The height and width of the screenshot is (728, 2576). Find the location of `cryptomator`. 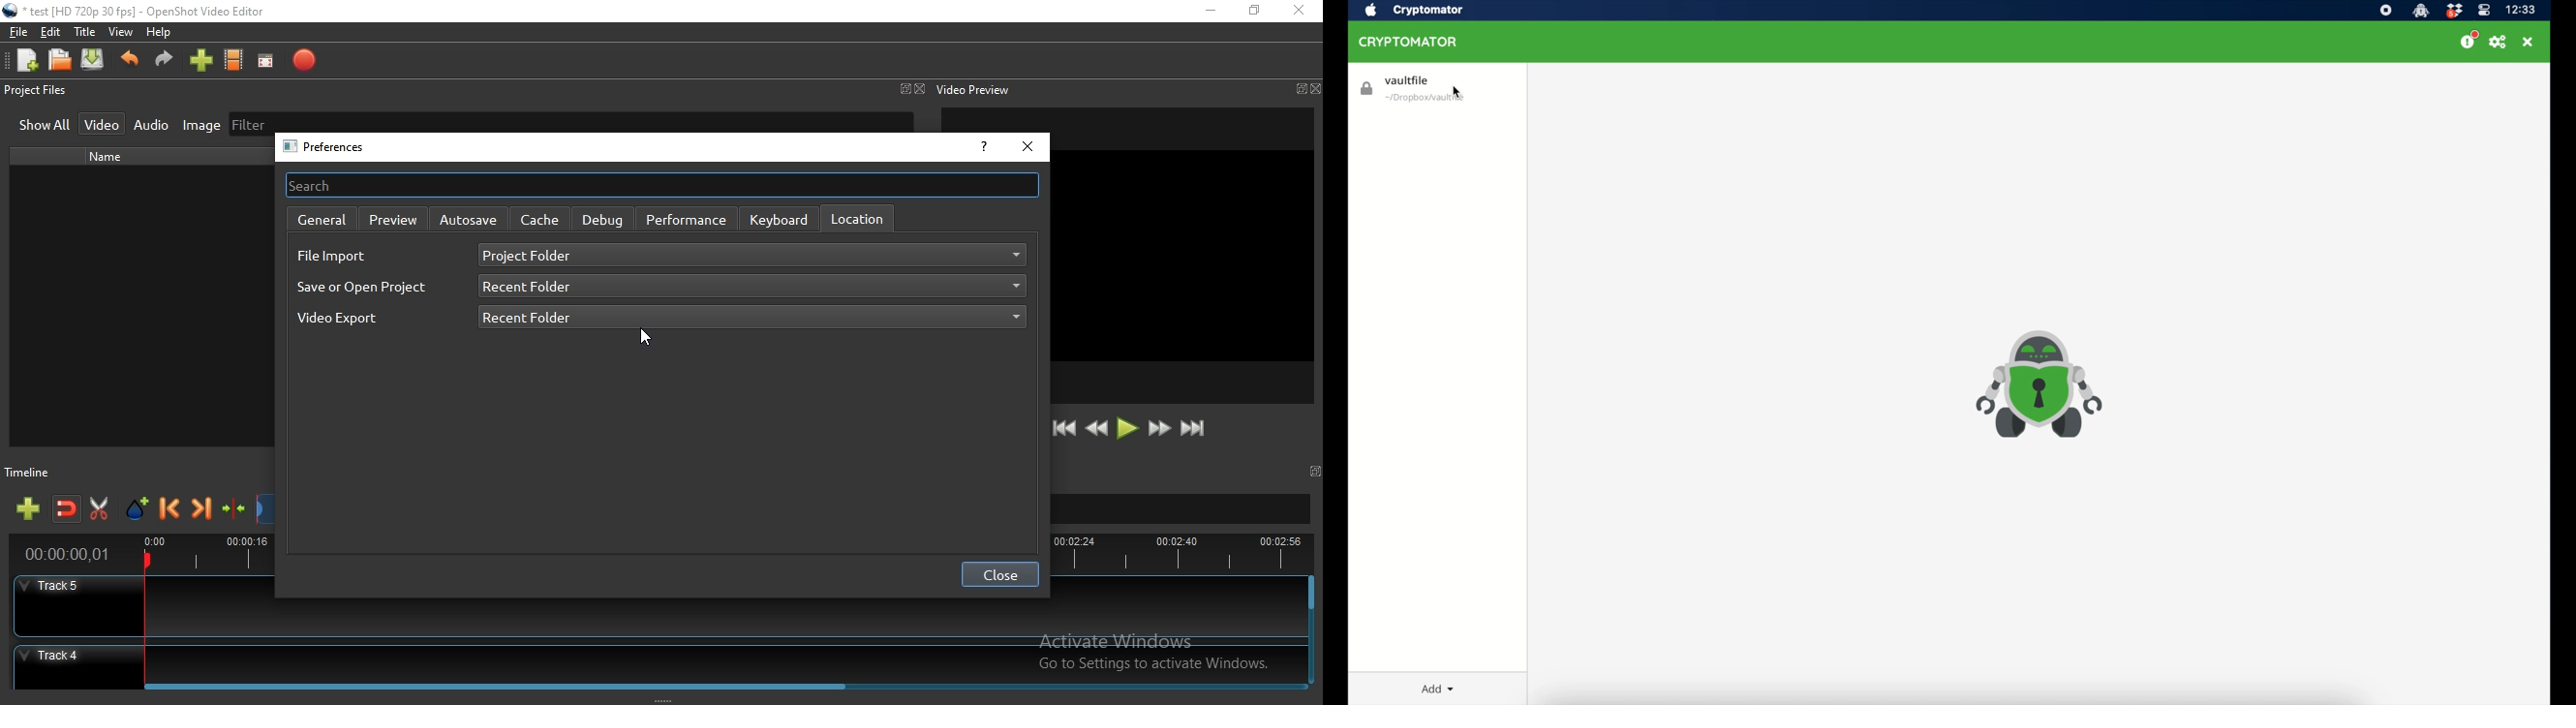

cryptomator is located at coordinates (1408, 41).